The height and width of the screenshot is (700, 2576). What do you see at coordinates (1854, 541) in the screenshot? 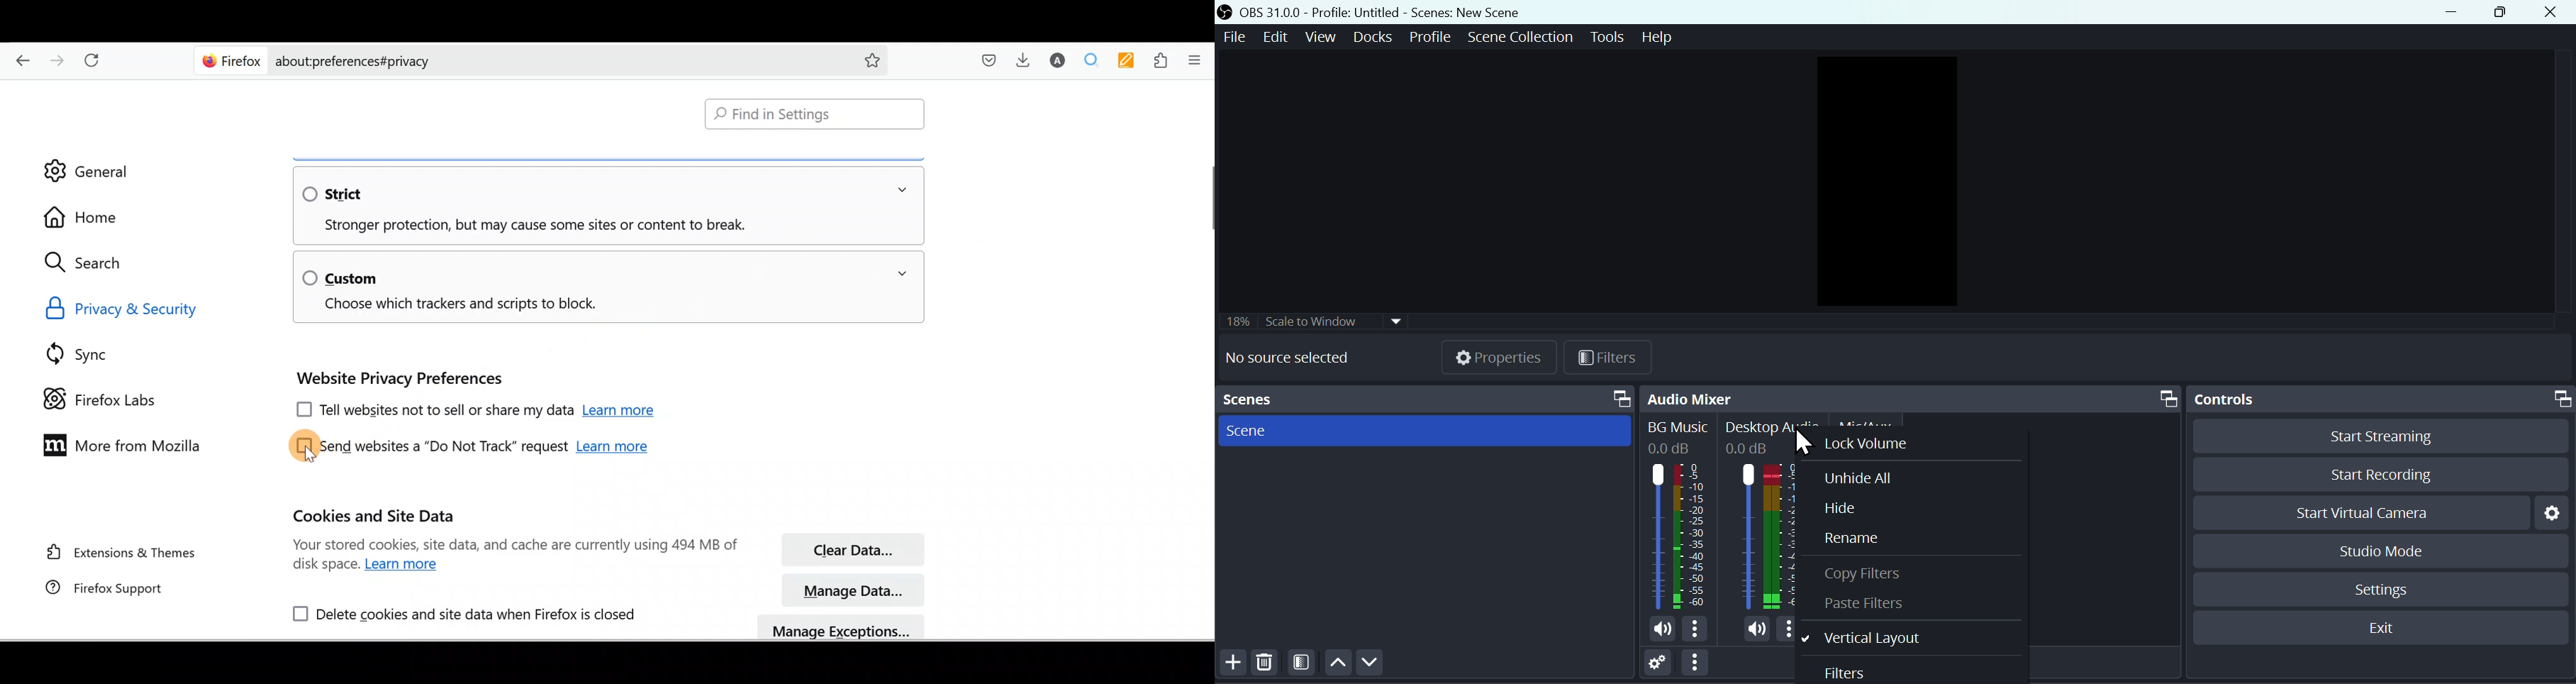
I see `Rename` at bounding box center [1854, 541].